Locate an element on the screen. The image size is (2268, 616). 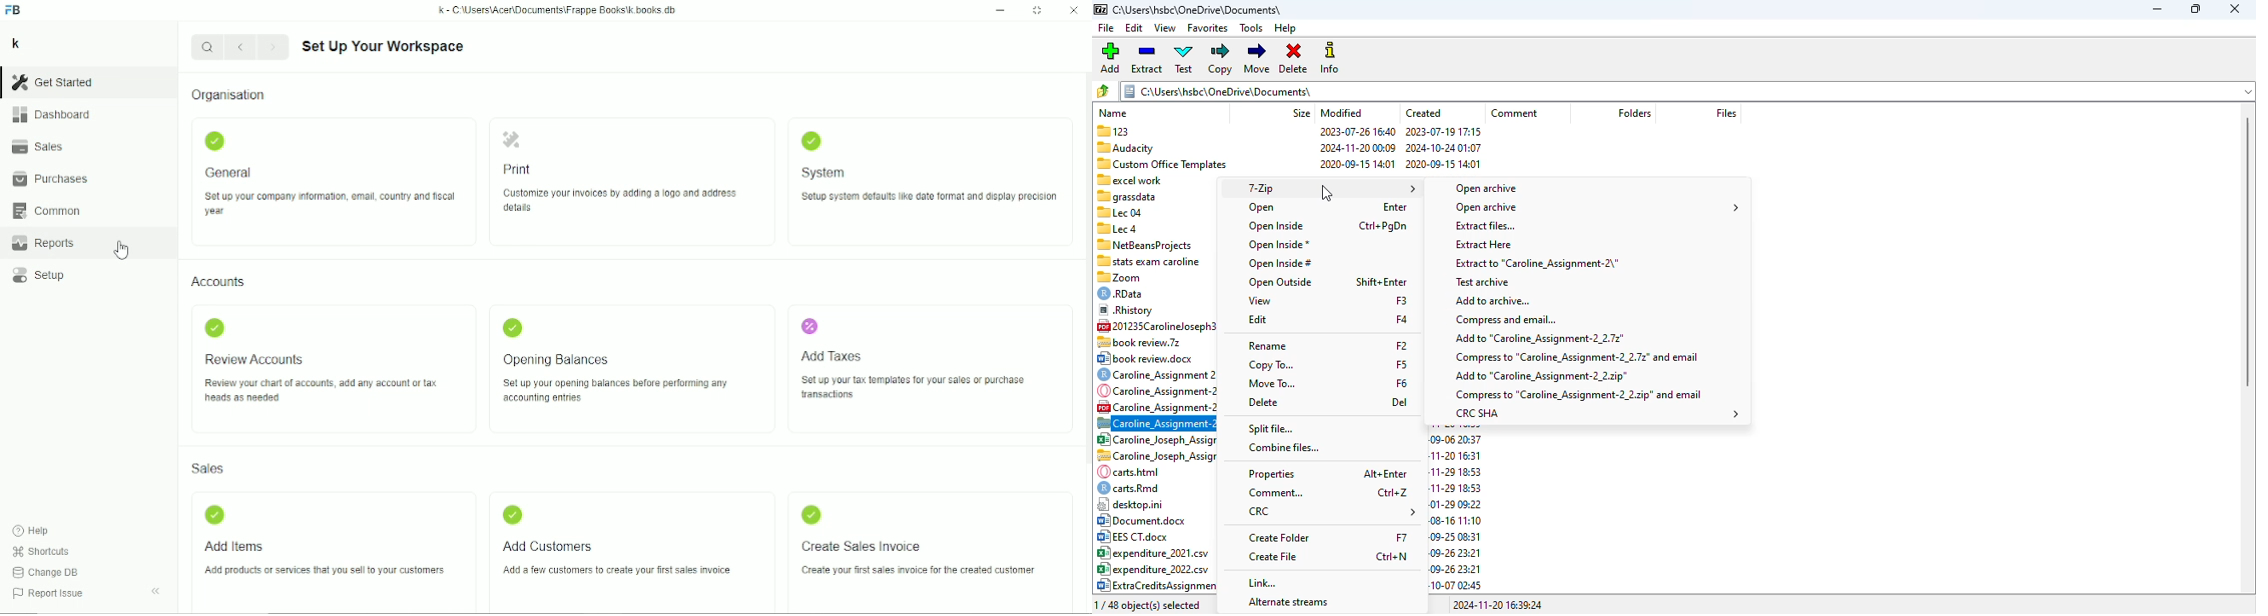
General  set up your company information, email, country and fiscal year. is located at coordinates (326, 172).